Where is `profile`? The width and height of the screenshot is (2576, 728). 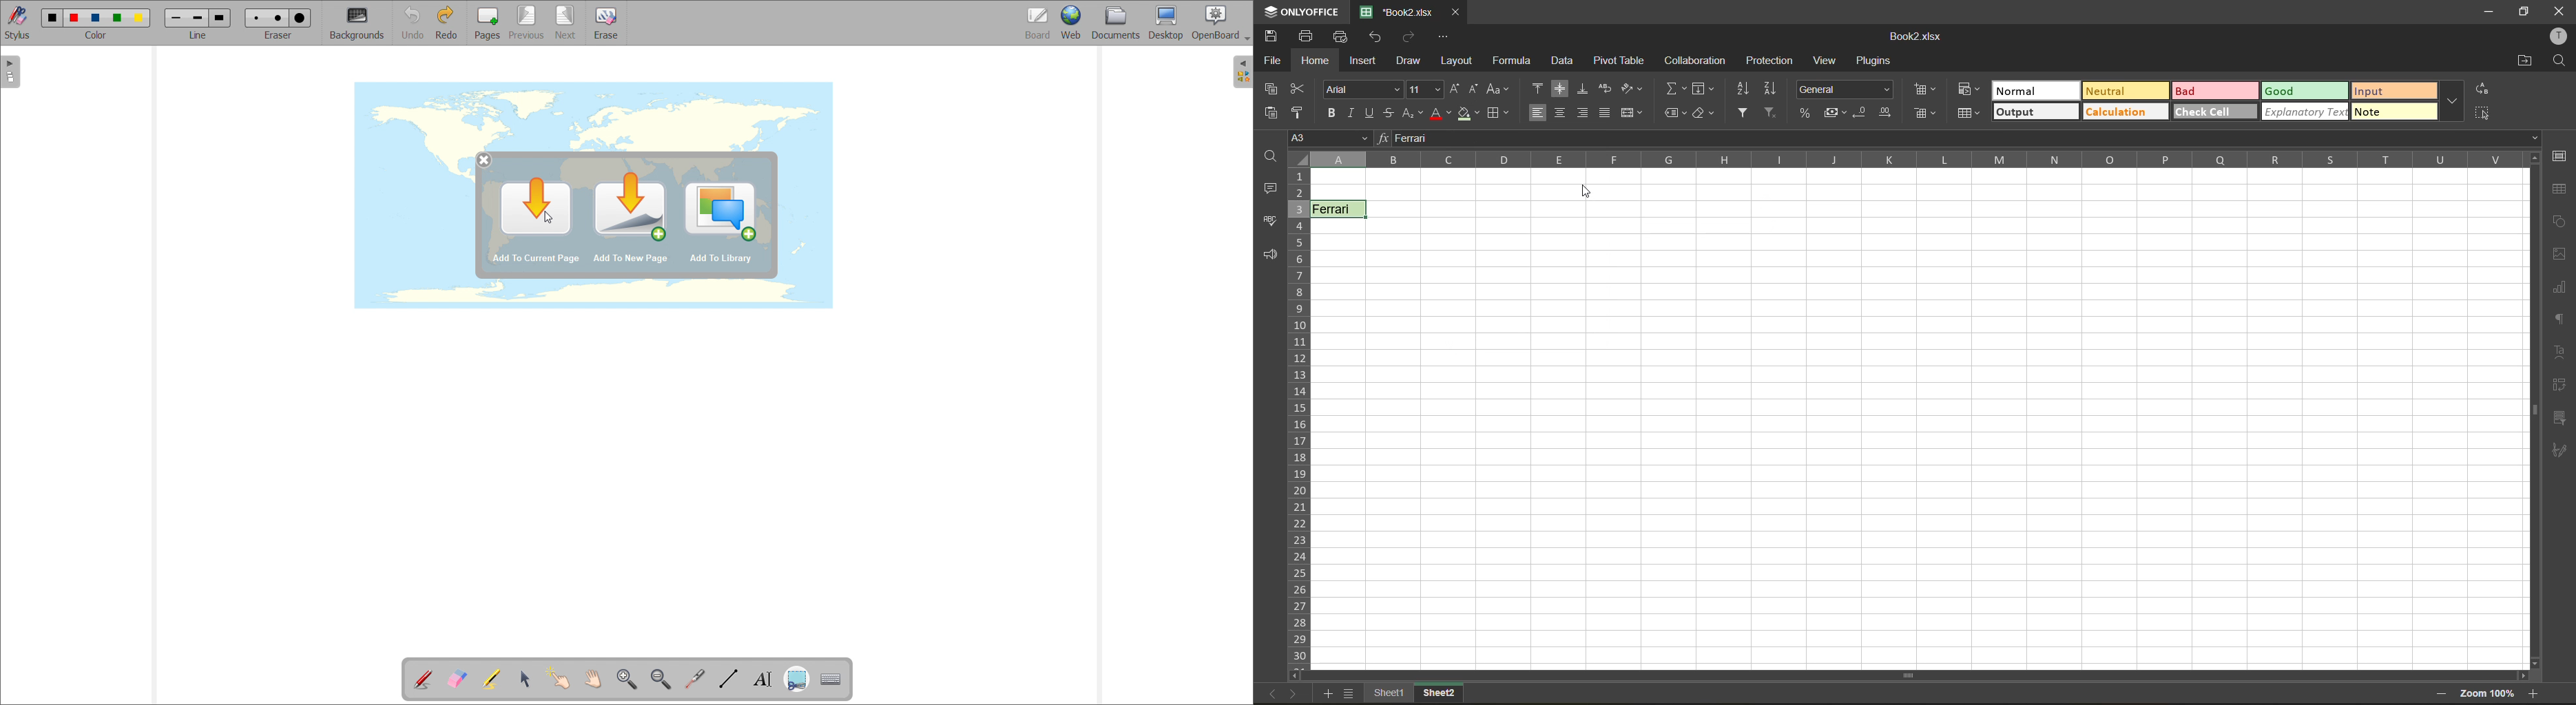 profile is located at coordinates (2561, 36).